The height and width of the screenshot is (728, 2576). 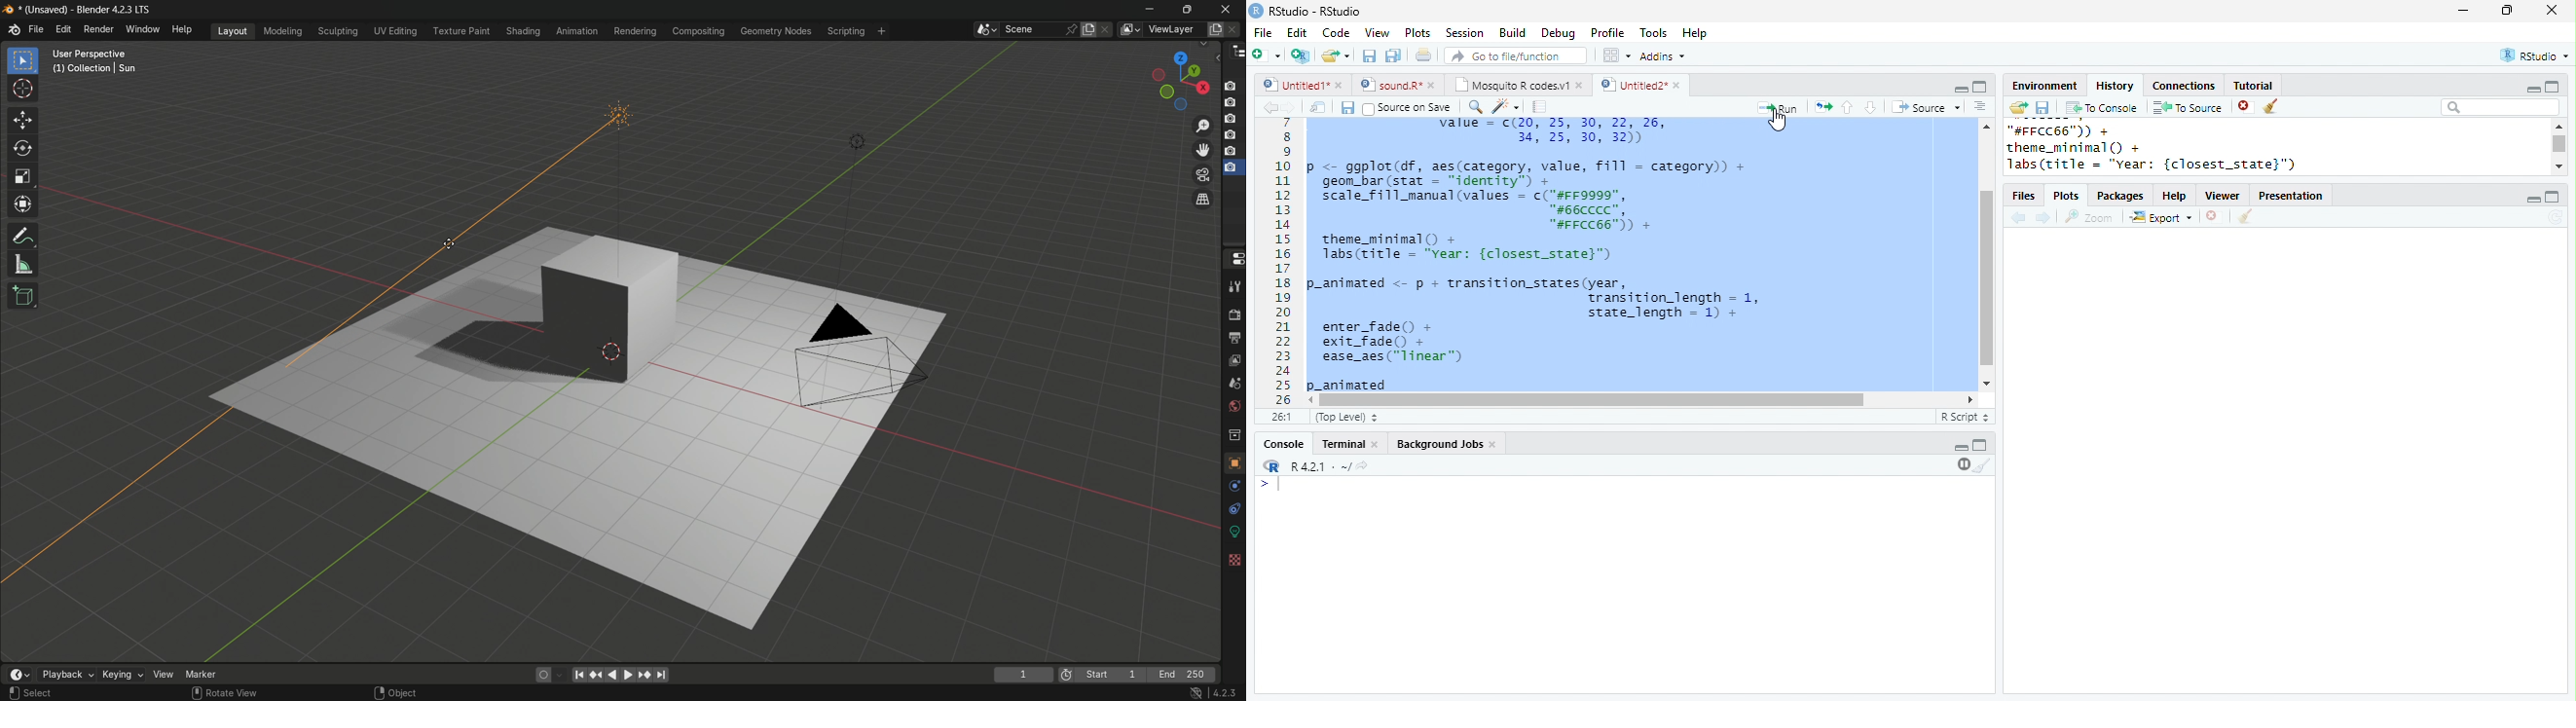 What do you see at coordinates (2174, 196) in the screenshot?
I see `Help` at bounding box center [2174, 196].